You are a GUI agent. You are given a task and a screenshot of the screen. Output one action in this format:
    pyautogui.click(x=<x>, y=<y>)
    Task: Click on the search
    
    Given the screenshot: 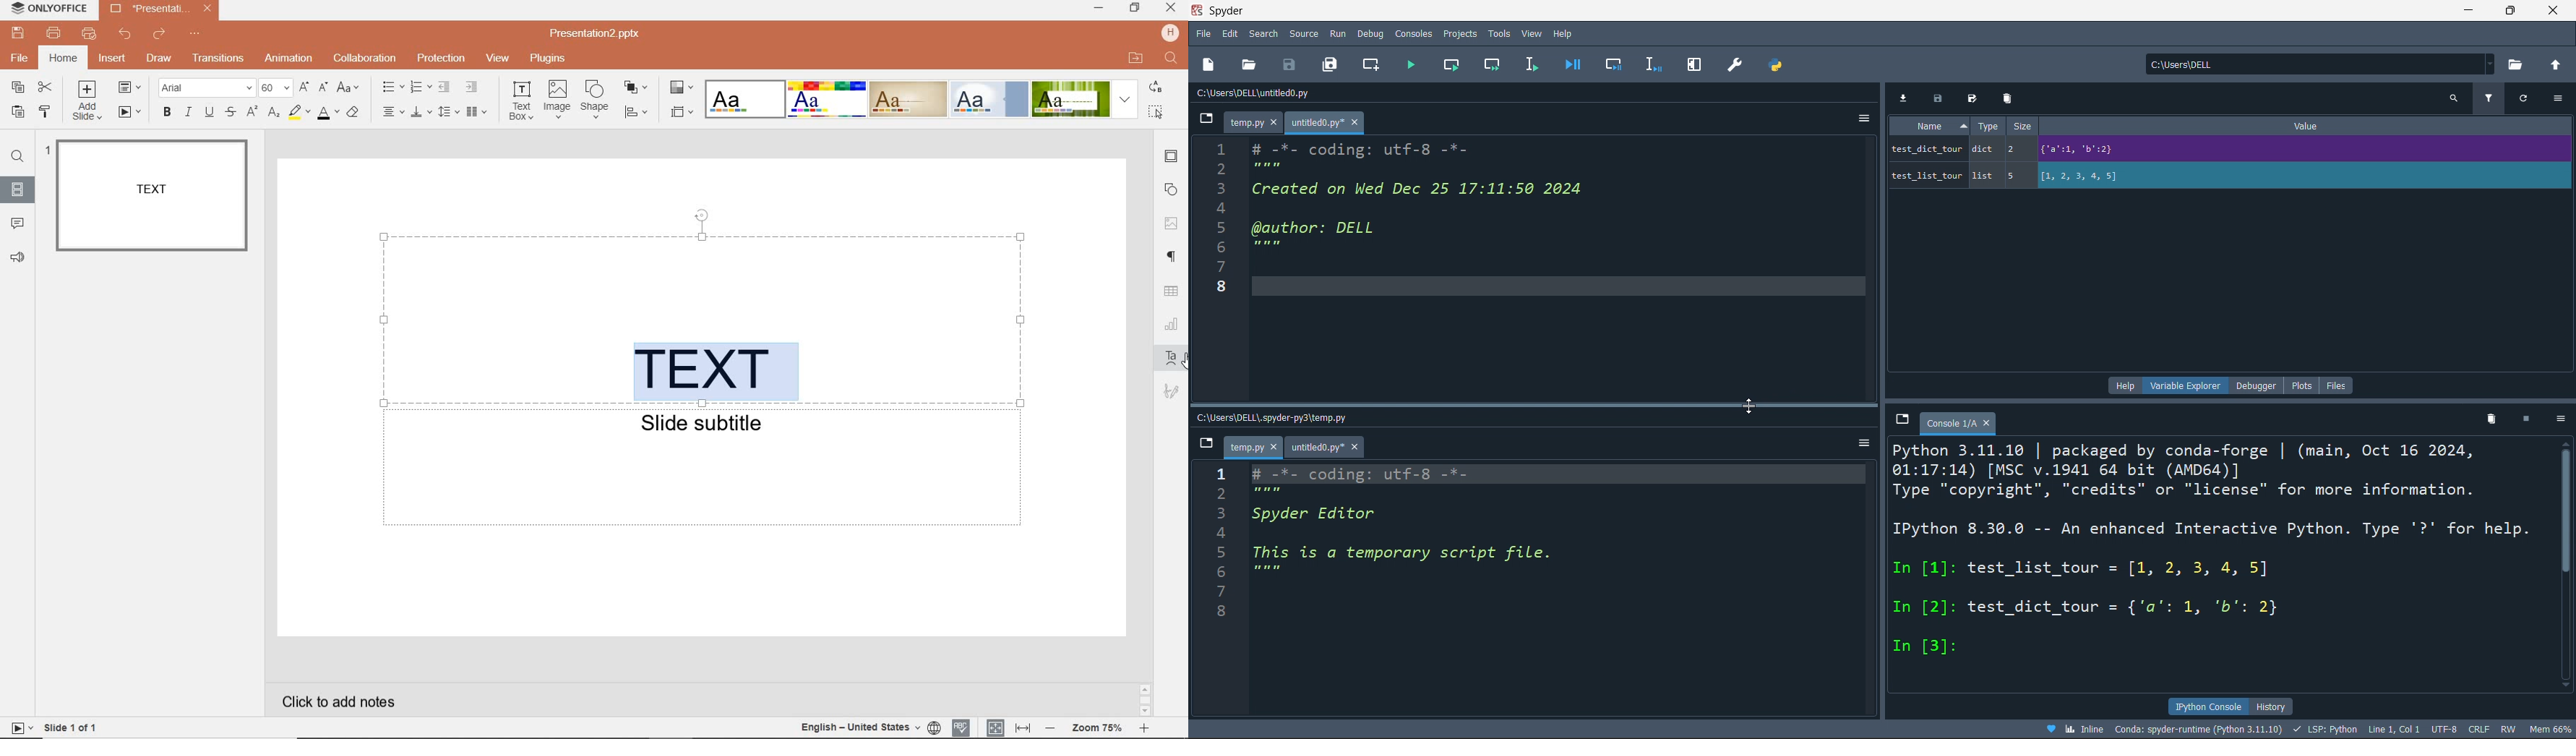 What is the action you would take?
    pyautogui.click(x=1263, y=33)
    